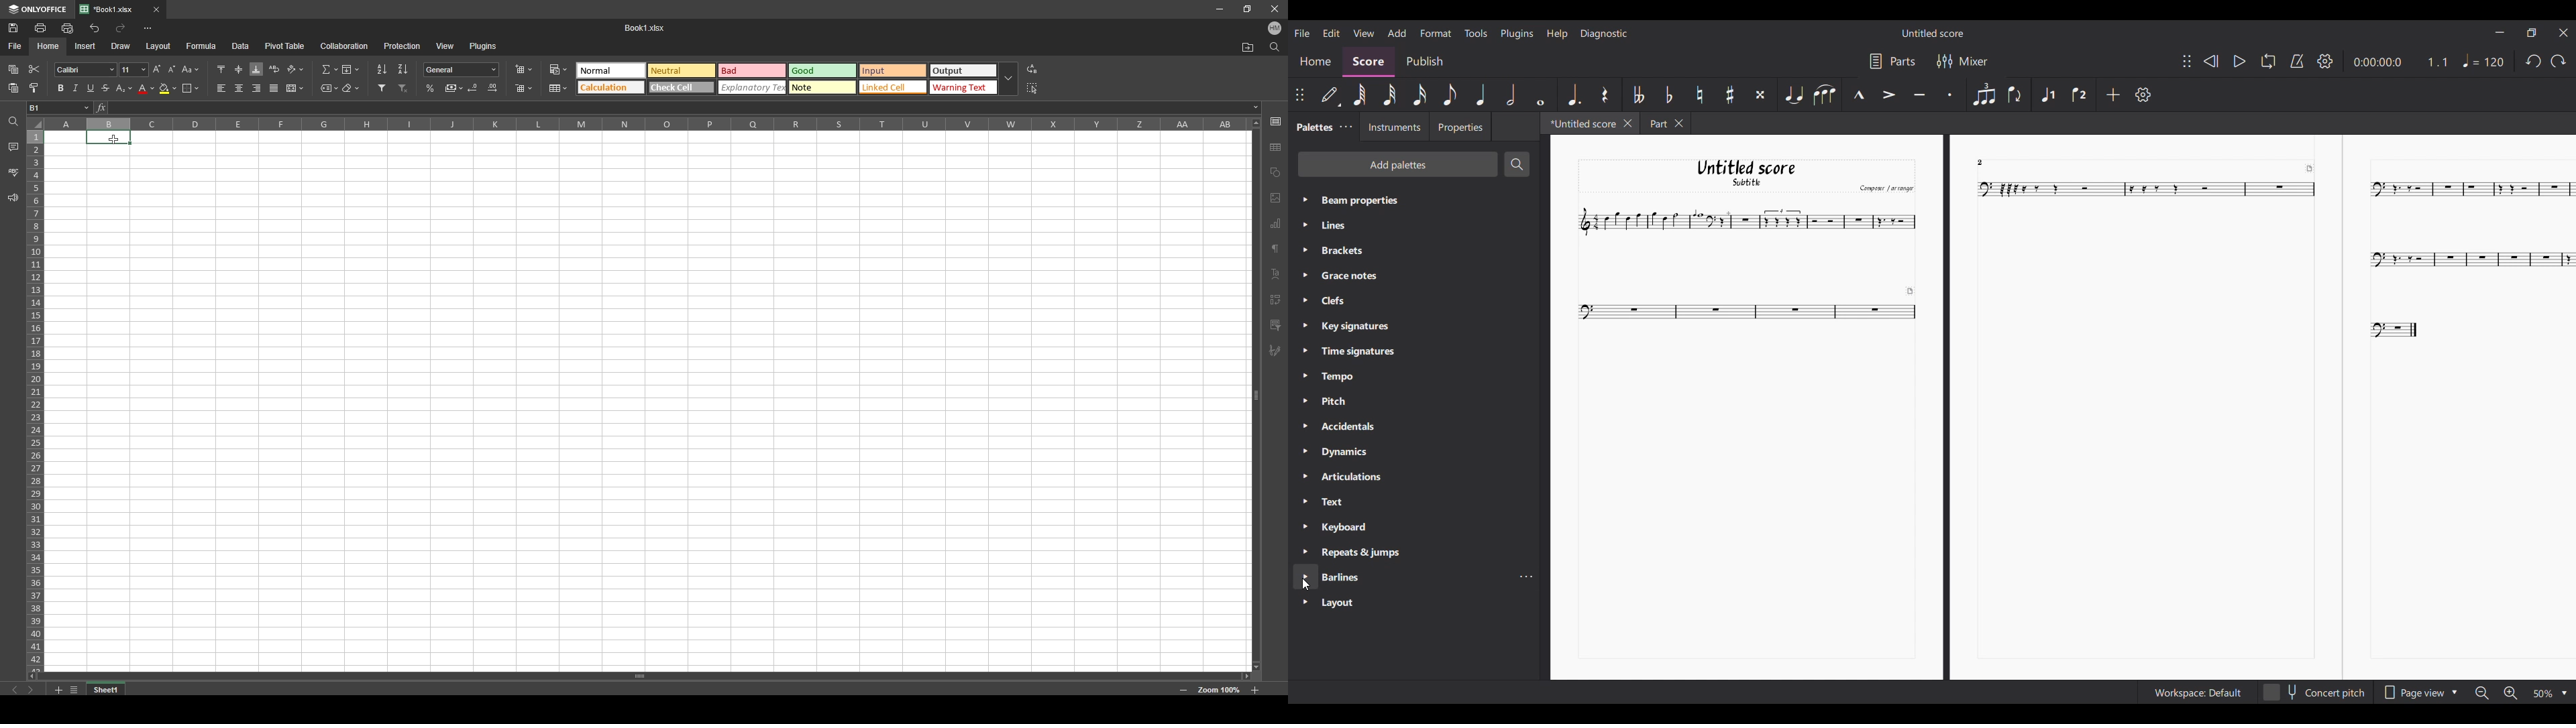 The image size is (2576, 728). What do you see at coordinates (2559, 61) in the screenshot?
I see `Redo` at bounding box center [2559, 61].